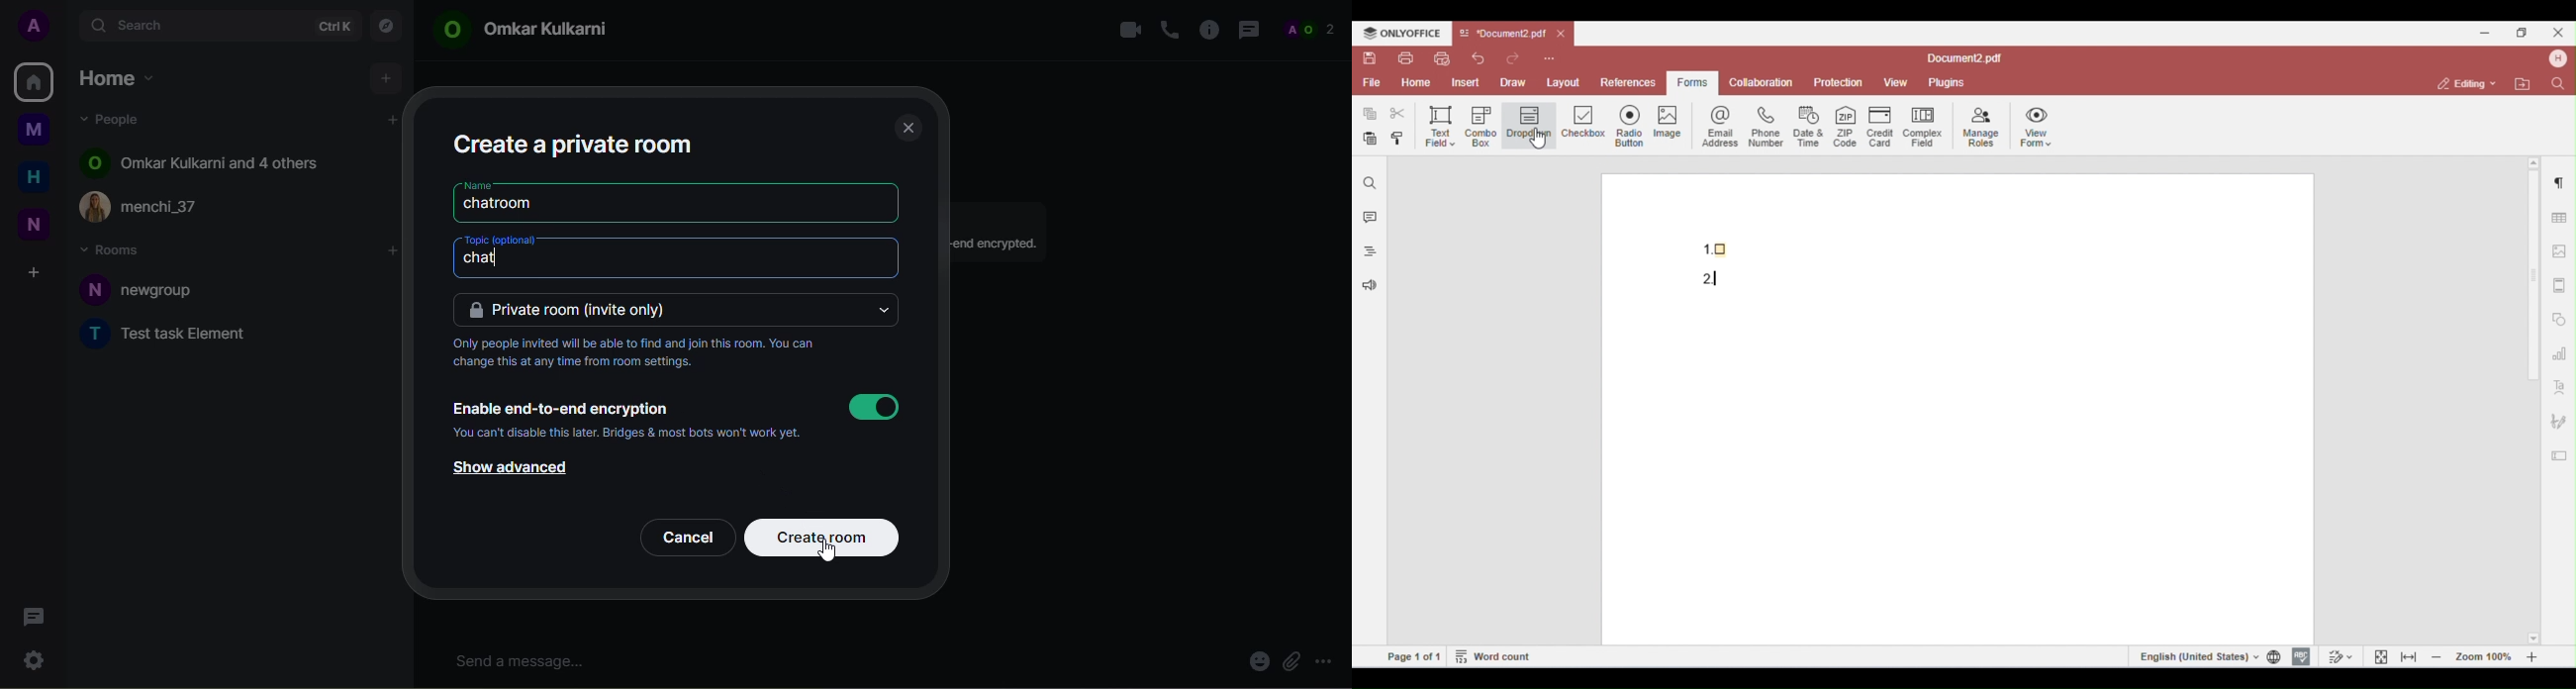  What do you see at coordinates (181, 335) in the screenshot?
I see `T Test task Element` at bounding box center [181, 335].